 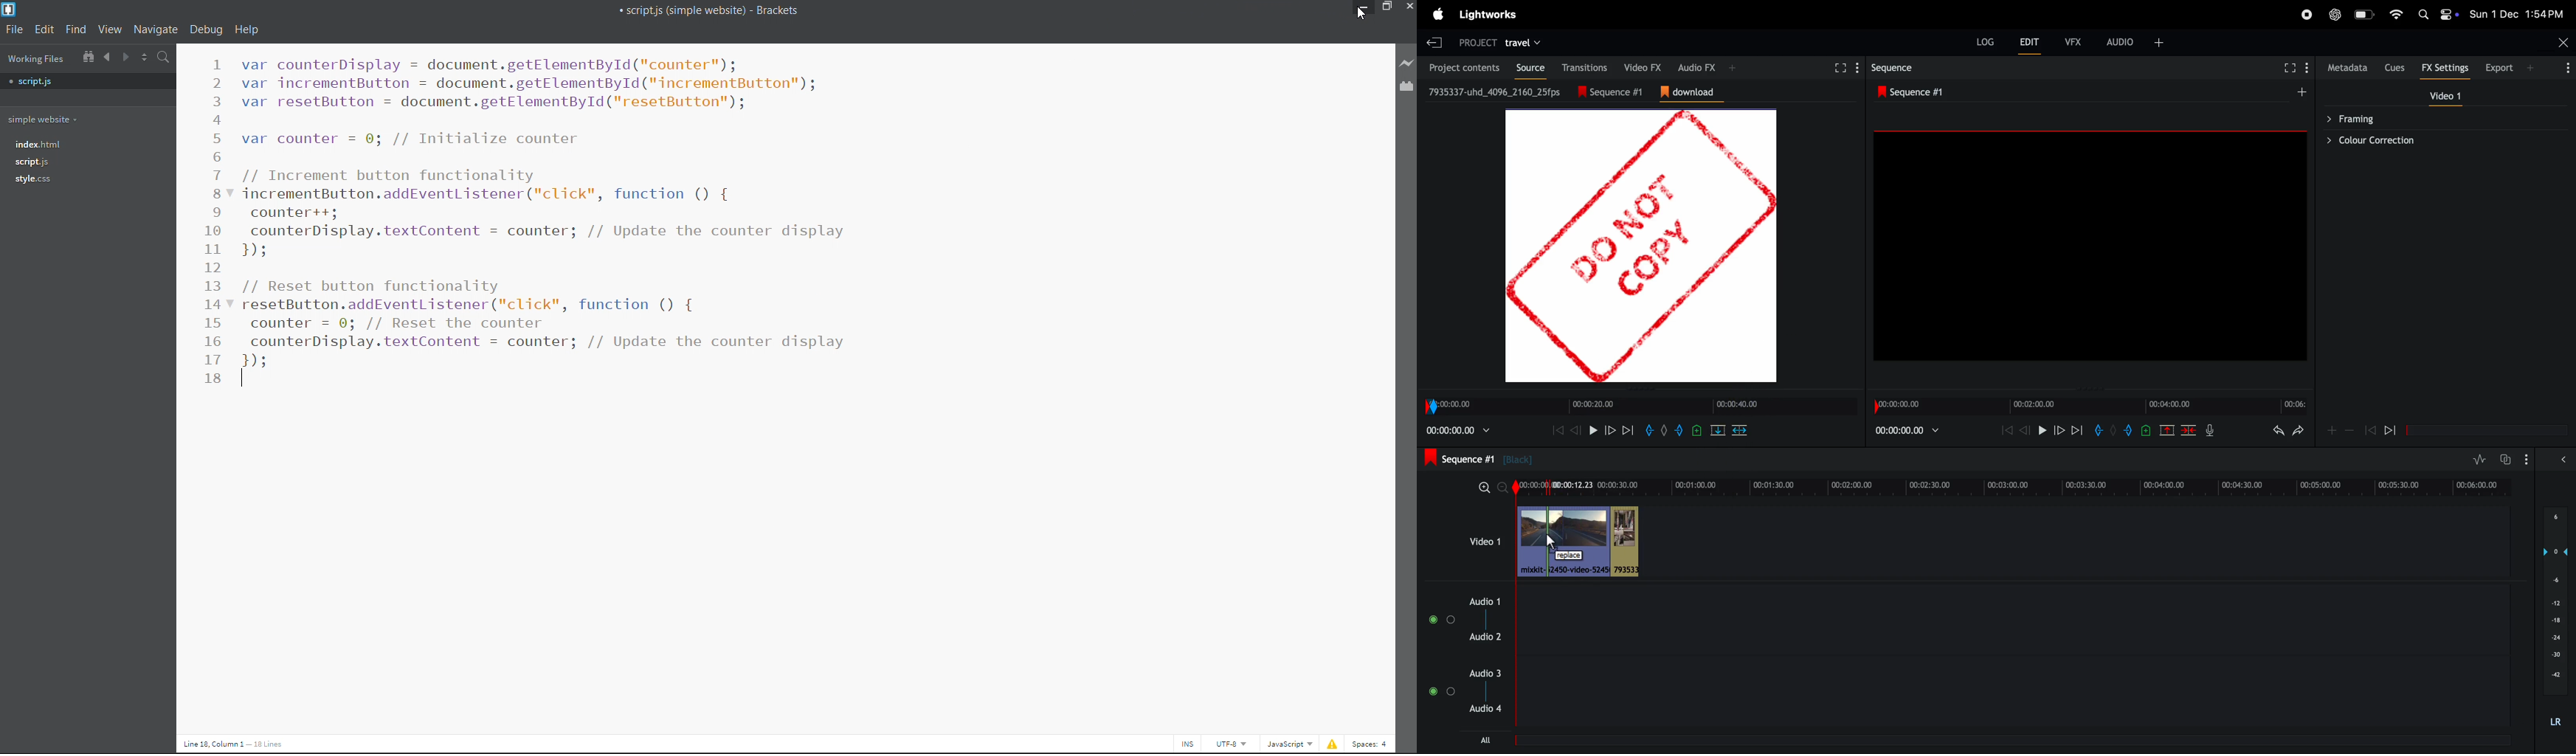 What do you see at coordinates (2167, 430) in the screenshot?
I see `cut` at bounding box center [2167, 430].